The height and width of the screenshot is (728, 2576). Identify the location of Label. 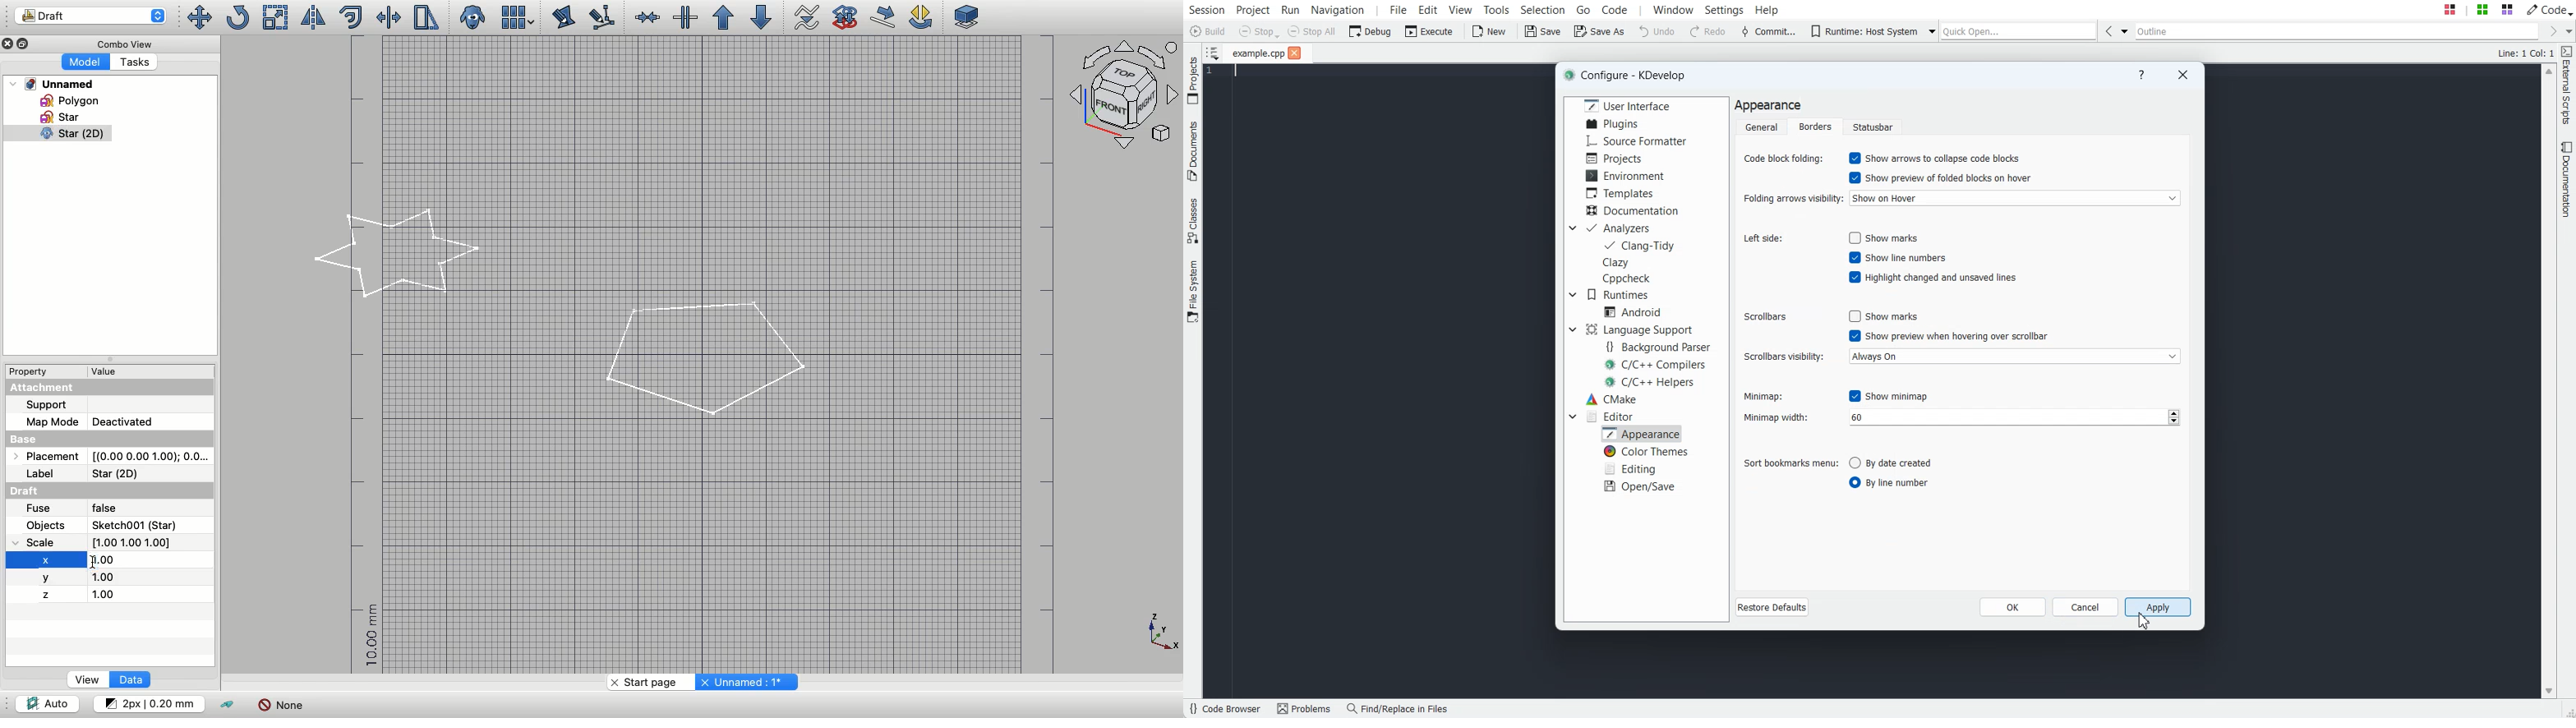
(46, 474).